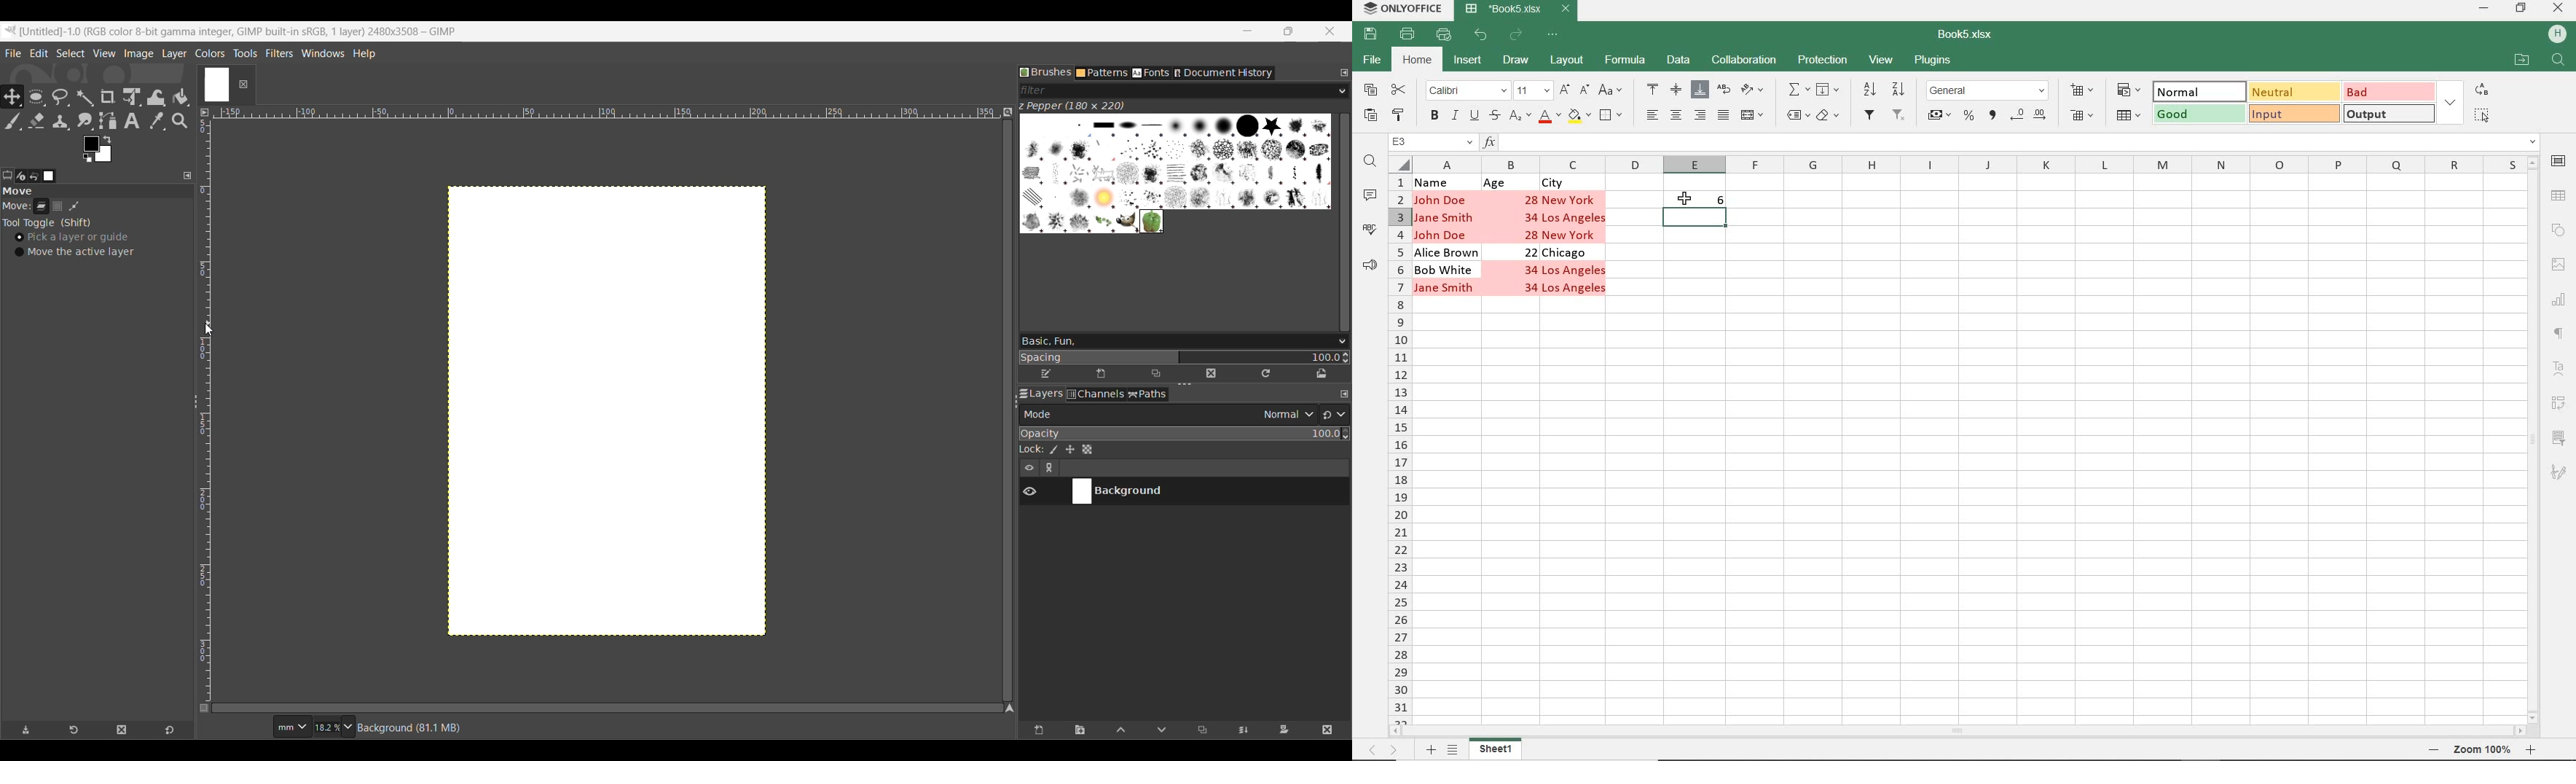 The image size is (2576, 784). What do you see at coordinates (1449, 253) in the screenshot?
I see `Alice Brown` at bounding box center [1449, 253].